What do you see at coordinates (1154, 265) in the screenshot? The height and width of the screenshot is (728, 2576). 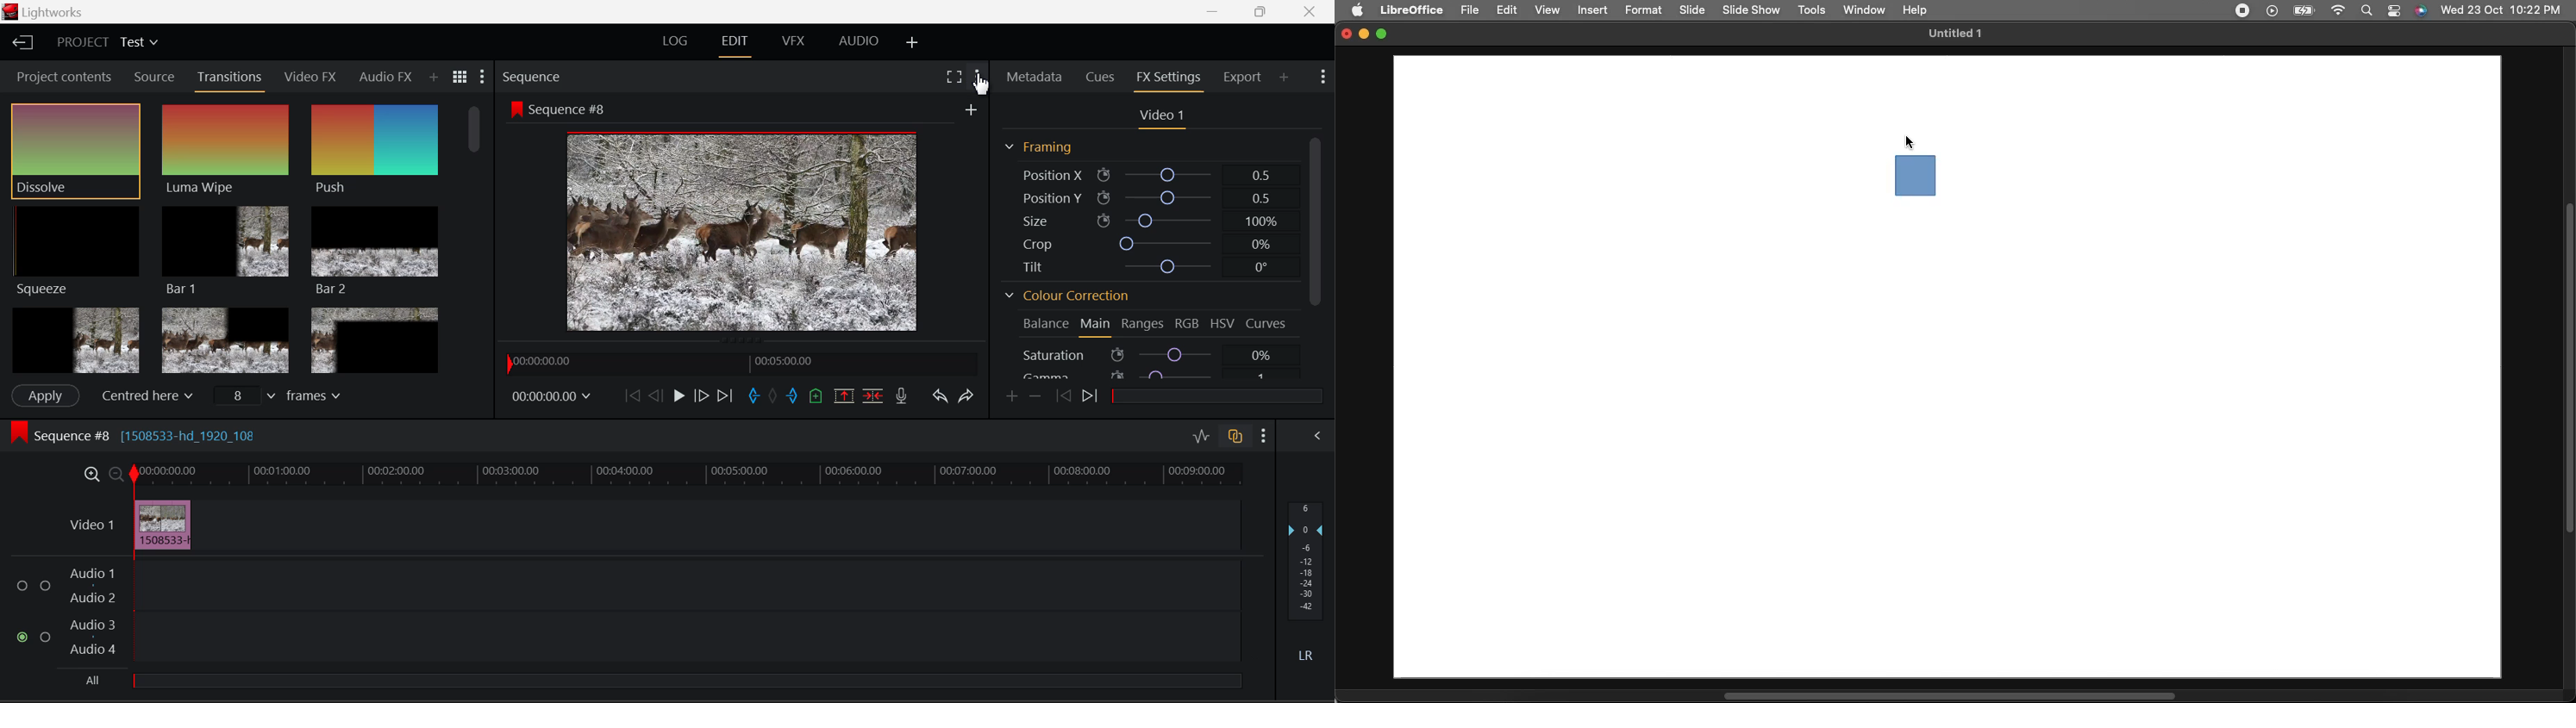 I see `Tilt` at bounding box center [1154, 265].